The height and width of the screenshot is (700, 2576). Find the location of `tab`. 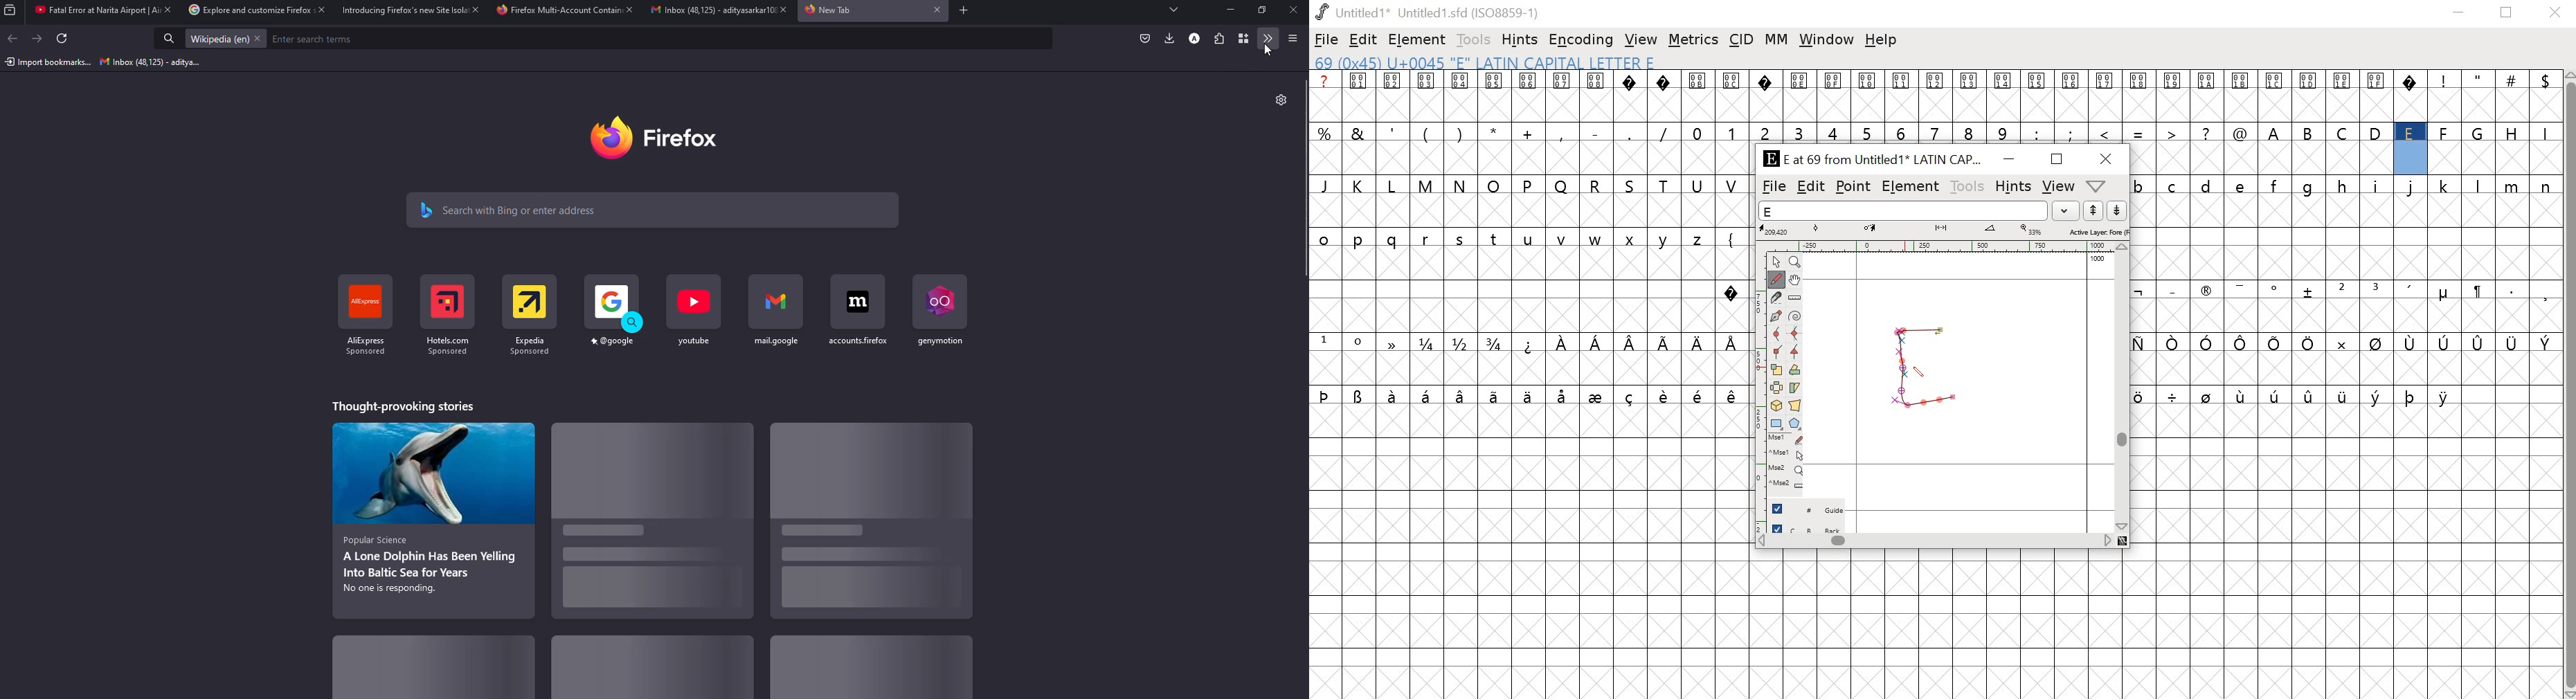

tab is located at coordinates (831, 11).